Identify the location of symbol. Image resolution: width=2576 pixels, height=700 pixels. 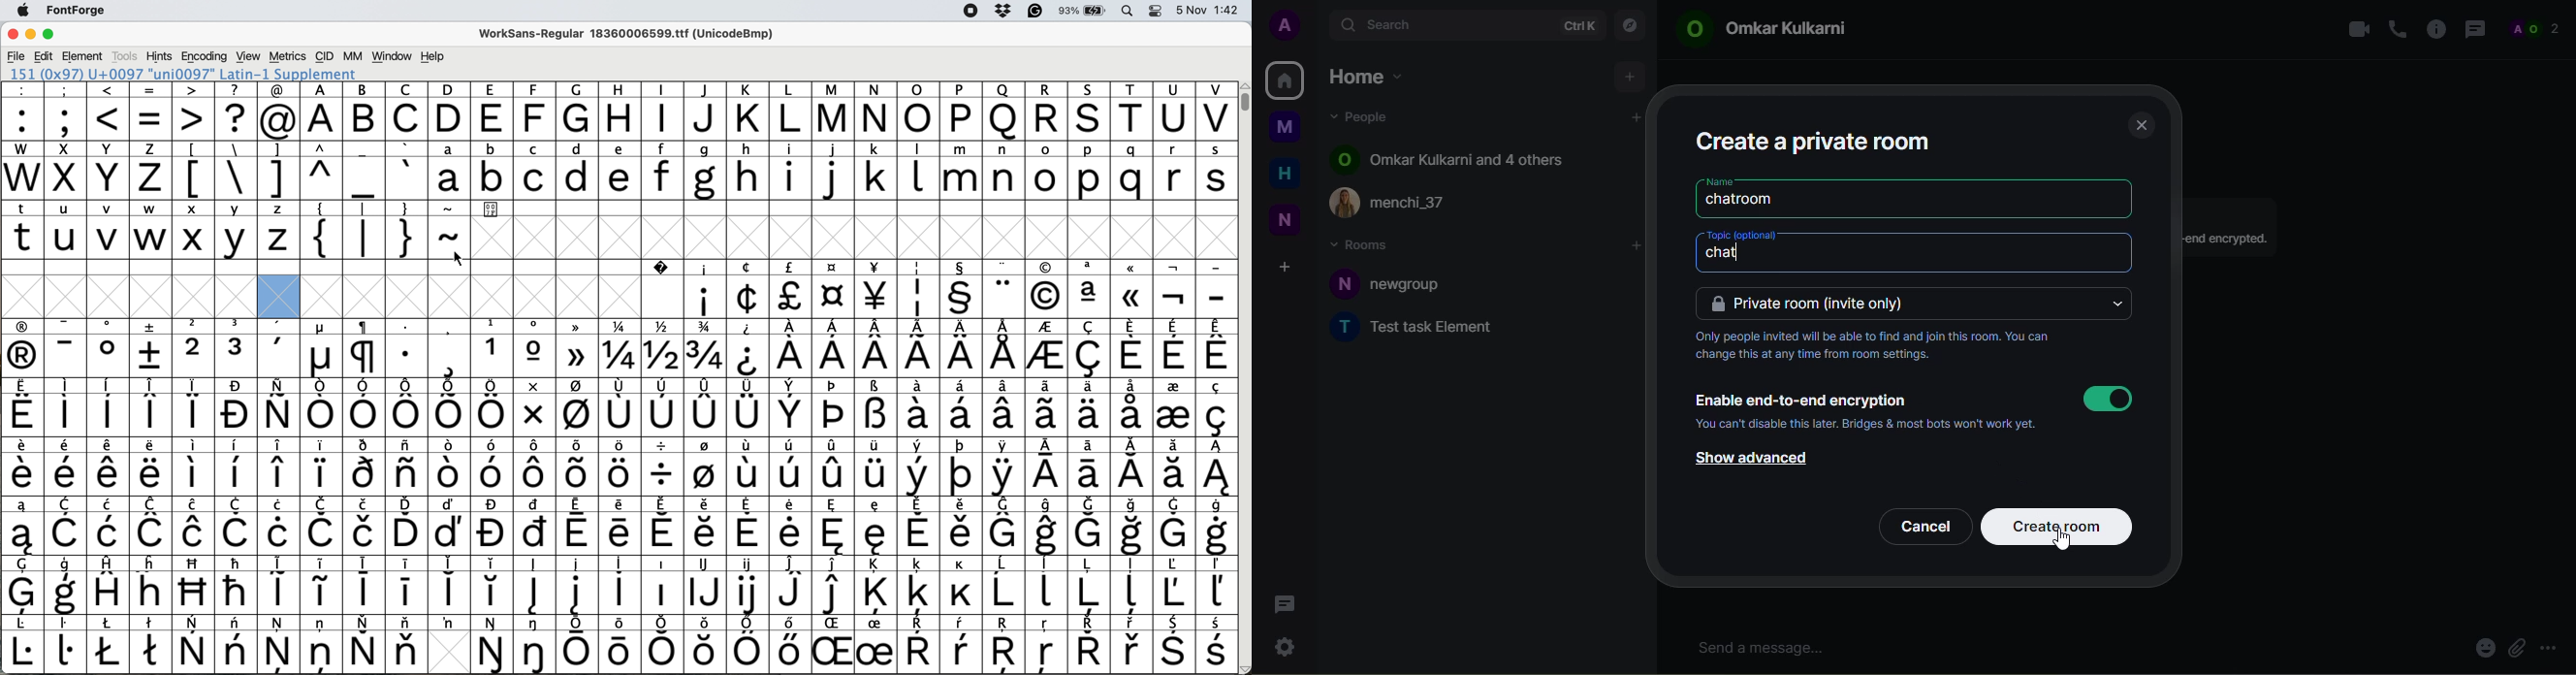
(1216, 585).